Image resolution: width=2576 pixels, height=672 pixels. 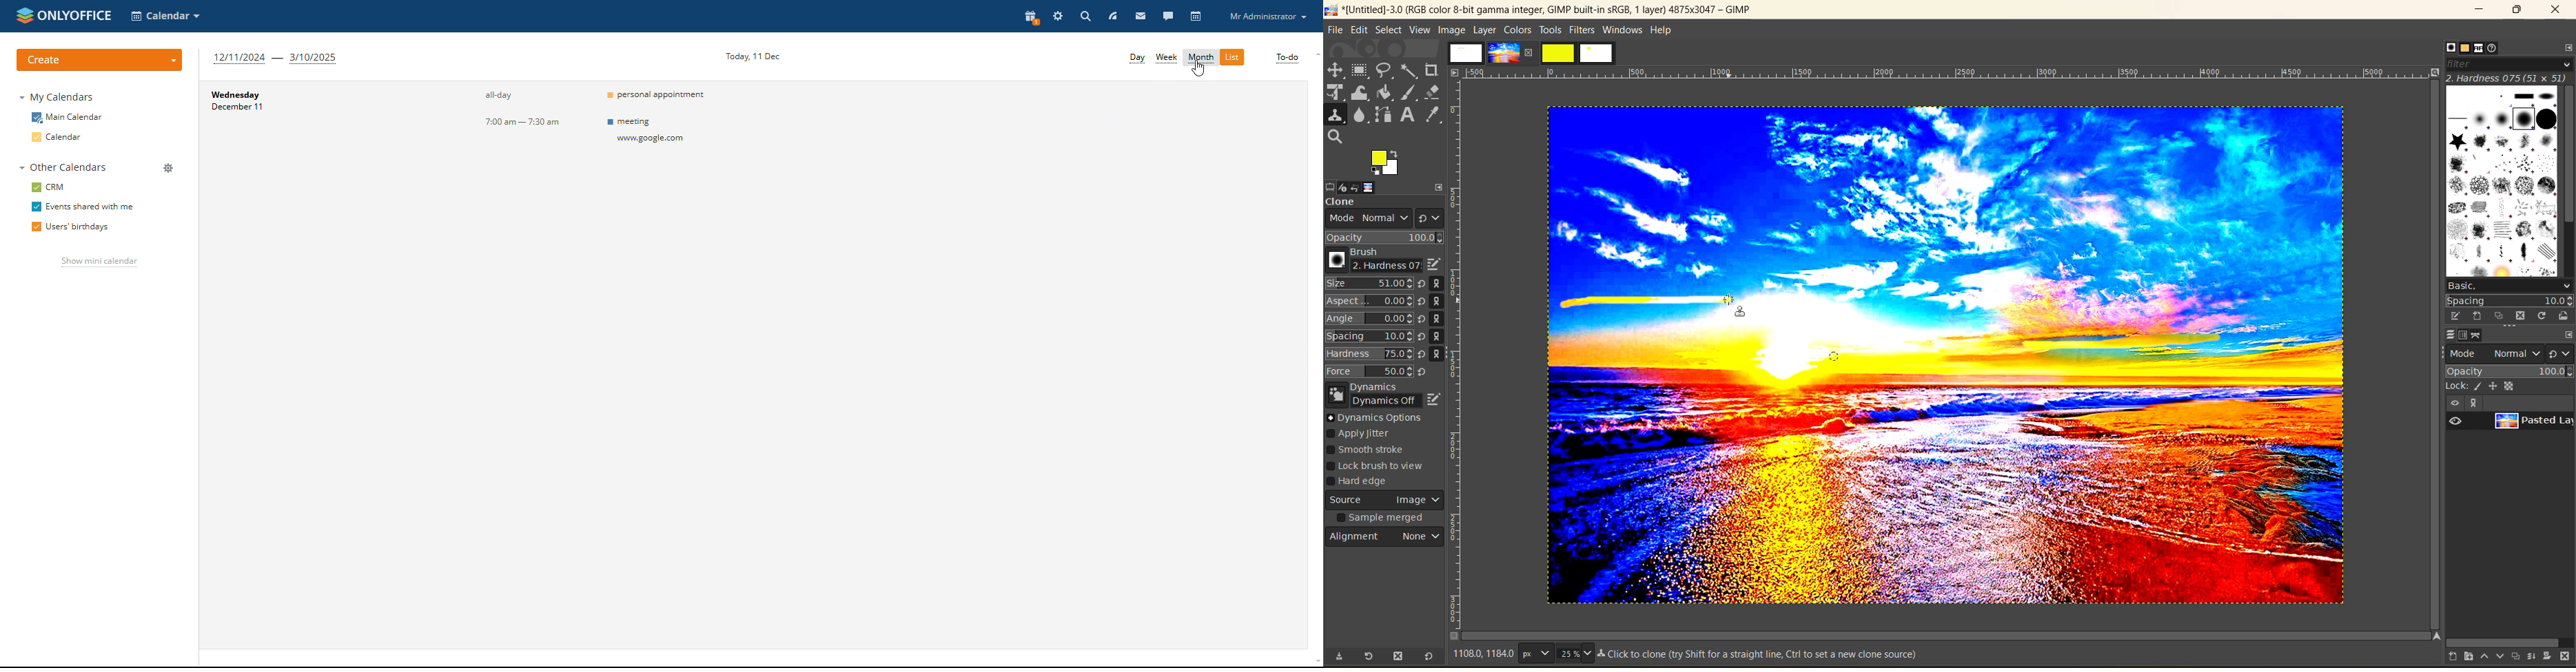 I want to click on day and date, so click(x=247, y=101).